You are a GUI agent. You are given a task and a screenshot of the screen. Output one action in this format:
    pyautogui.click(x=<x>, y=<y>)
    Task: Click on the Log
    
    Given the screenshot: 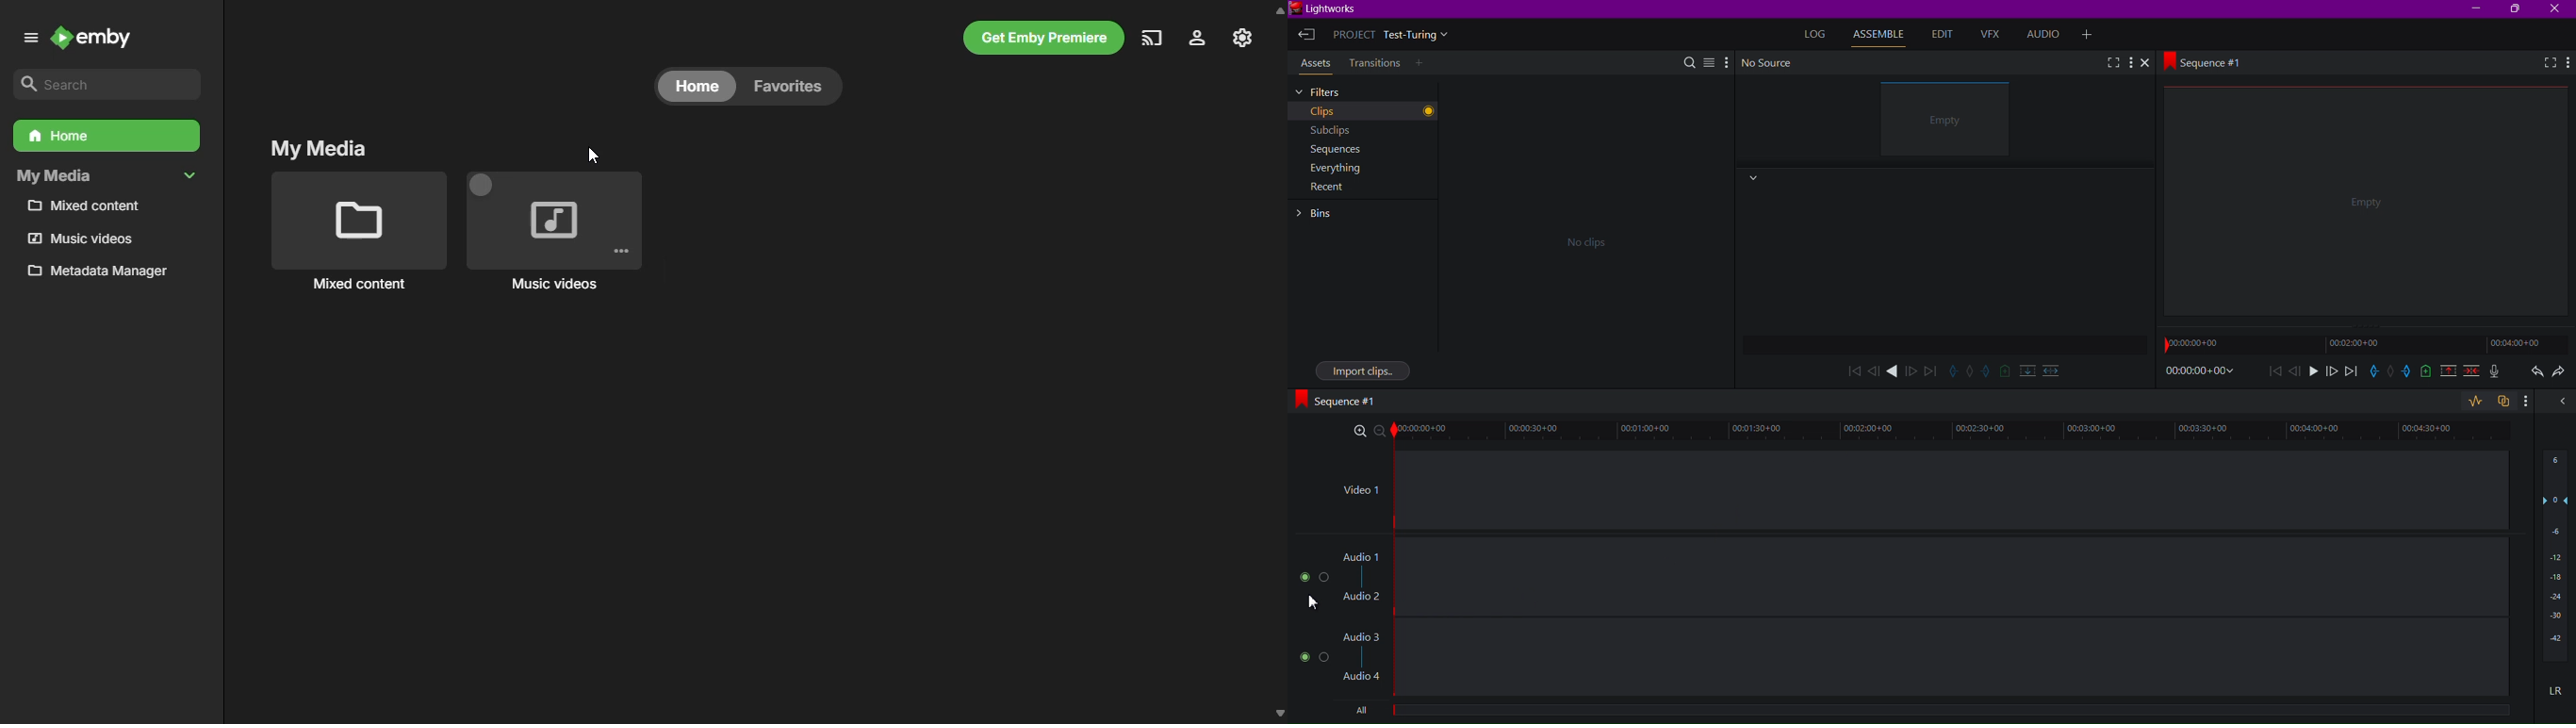 What is the action you would take?
    pyautogui.click(x=1817, y=32)
    